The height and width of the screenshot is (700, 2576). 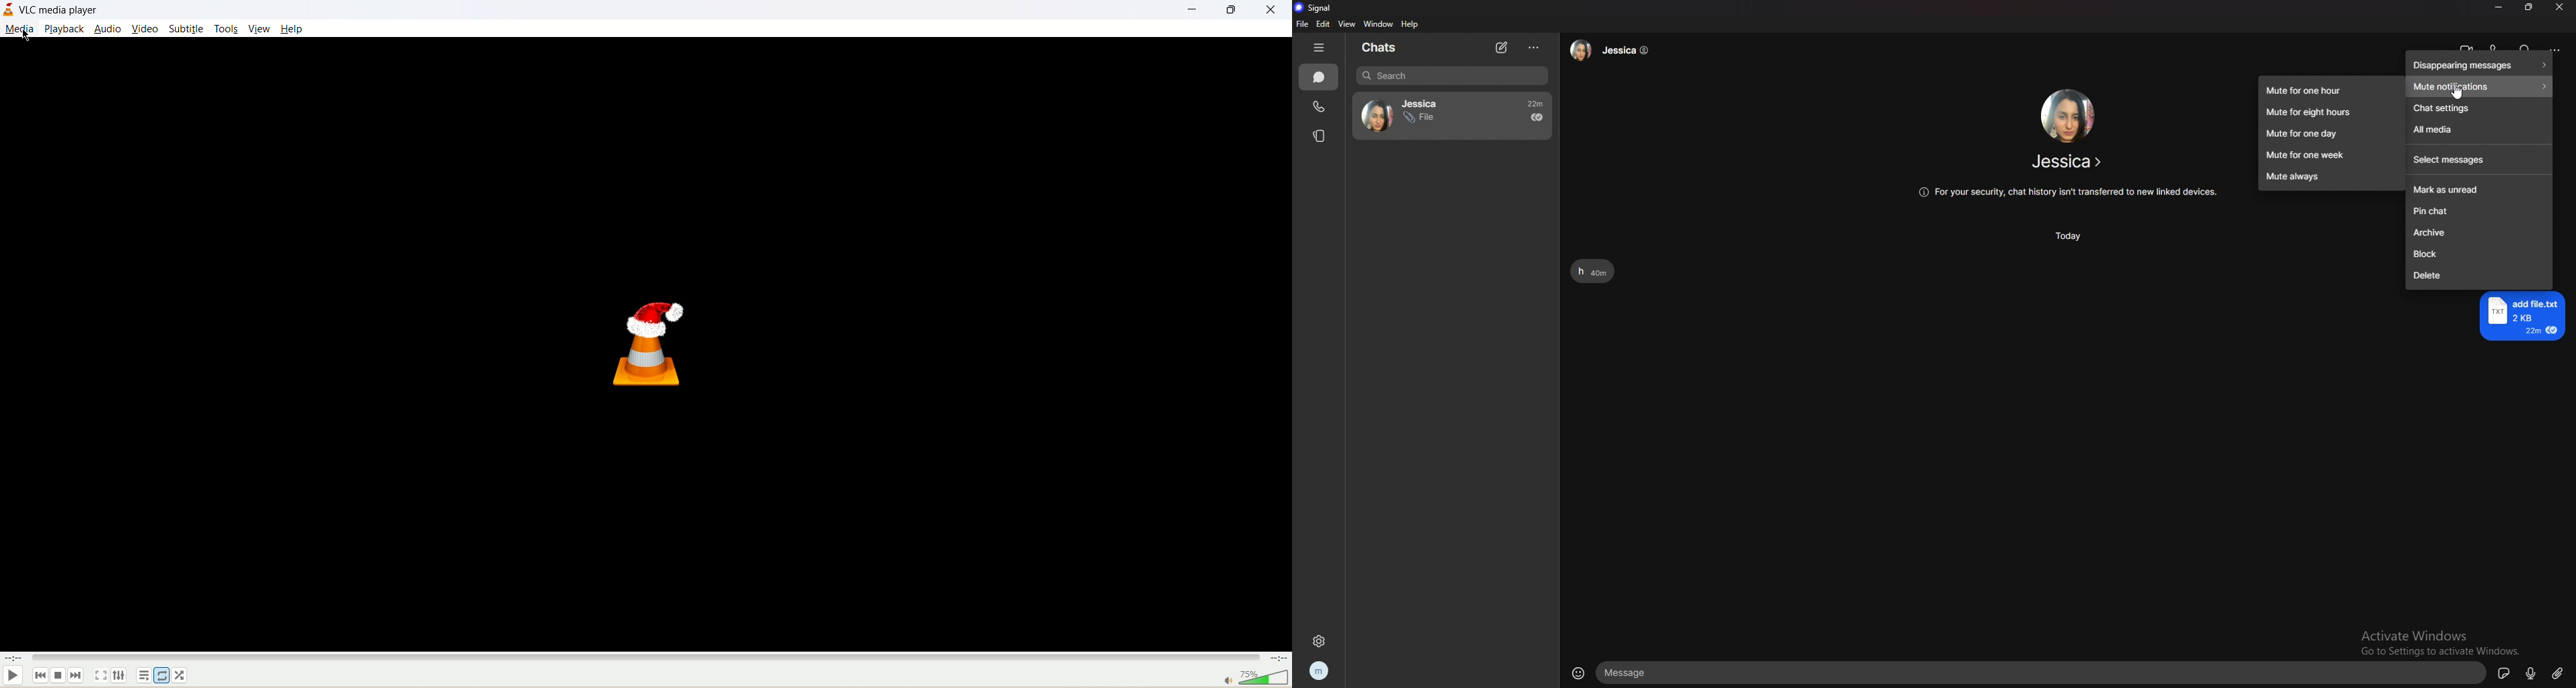 I want to click on disappearing messages, so click(x=2481, y=65).